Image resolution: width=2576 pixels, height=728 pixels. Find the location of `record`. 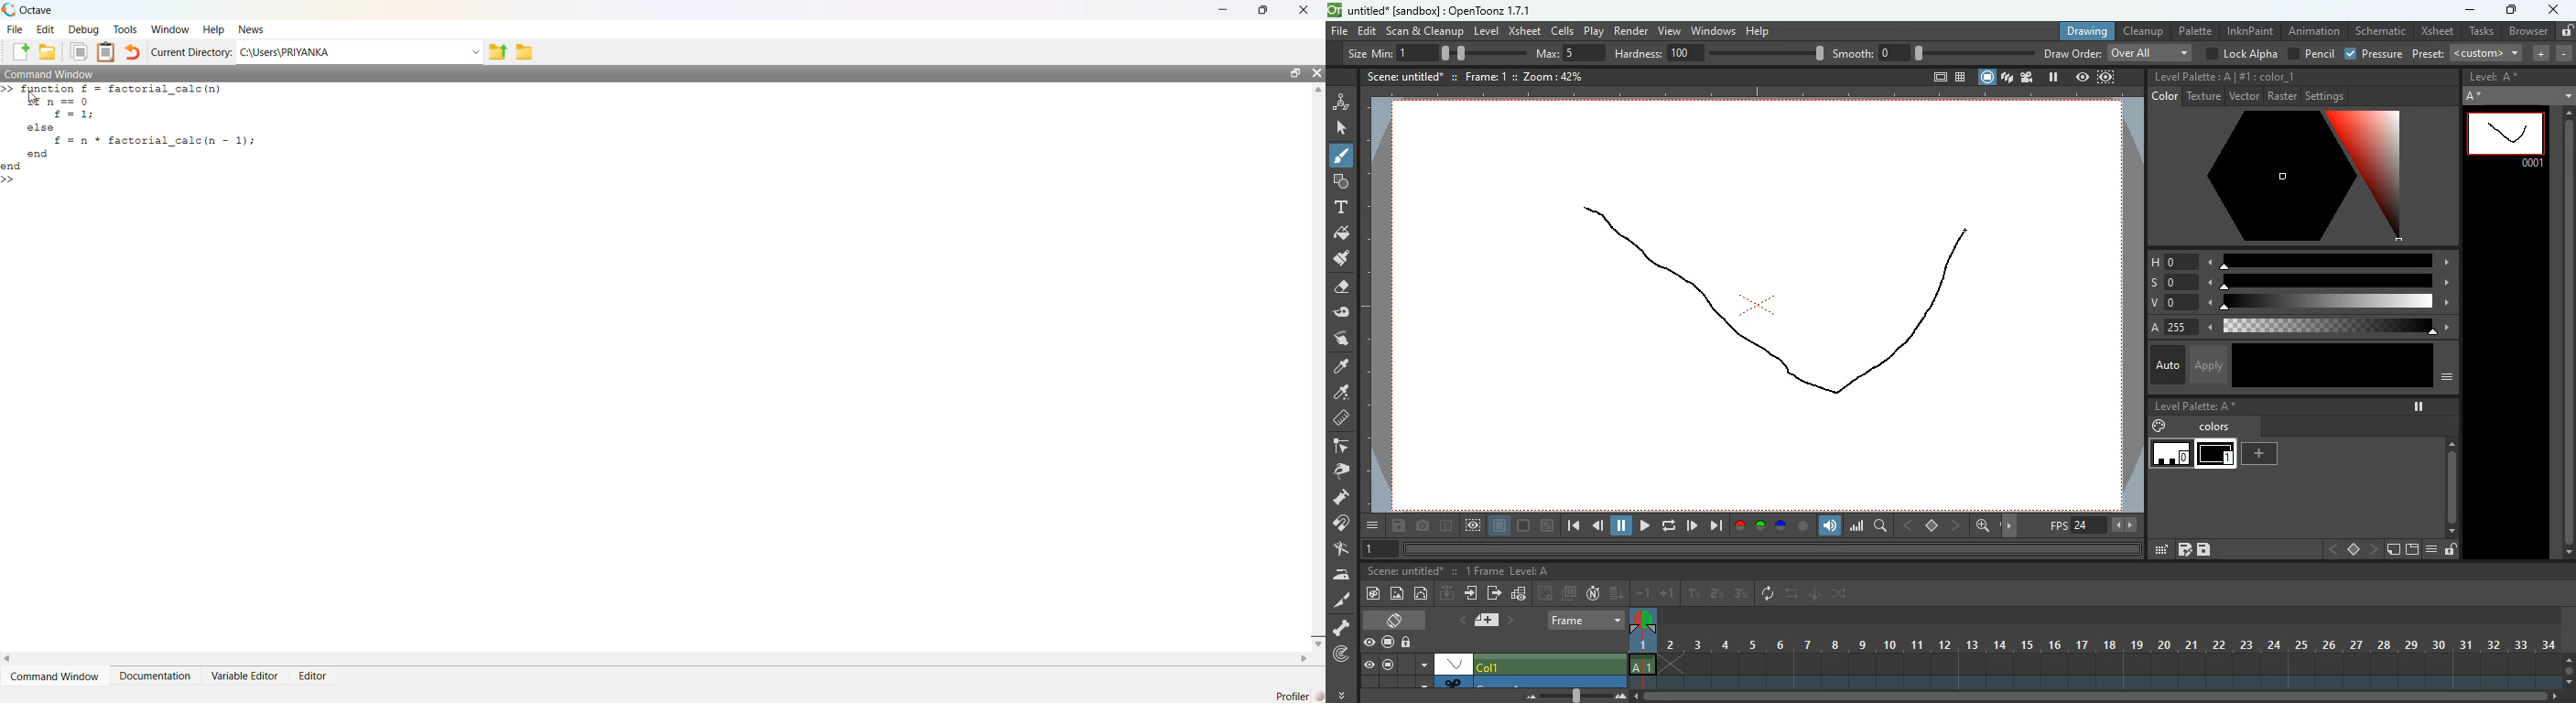

record is located at coordinates (1387, 644).